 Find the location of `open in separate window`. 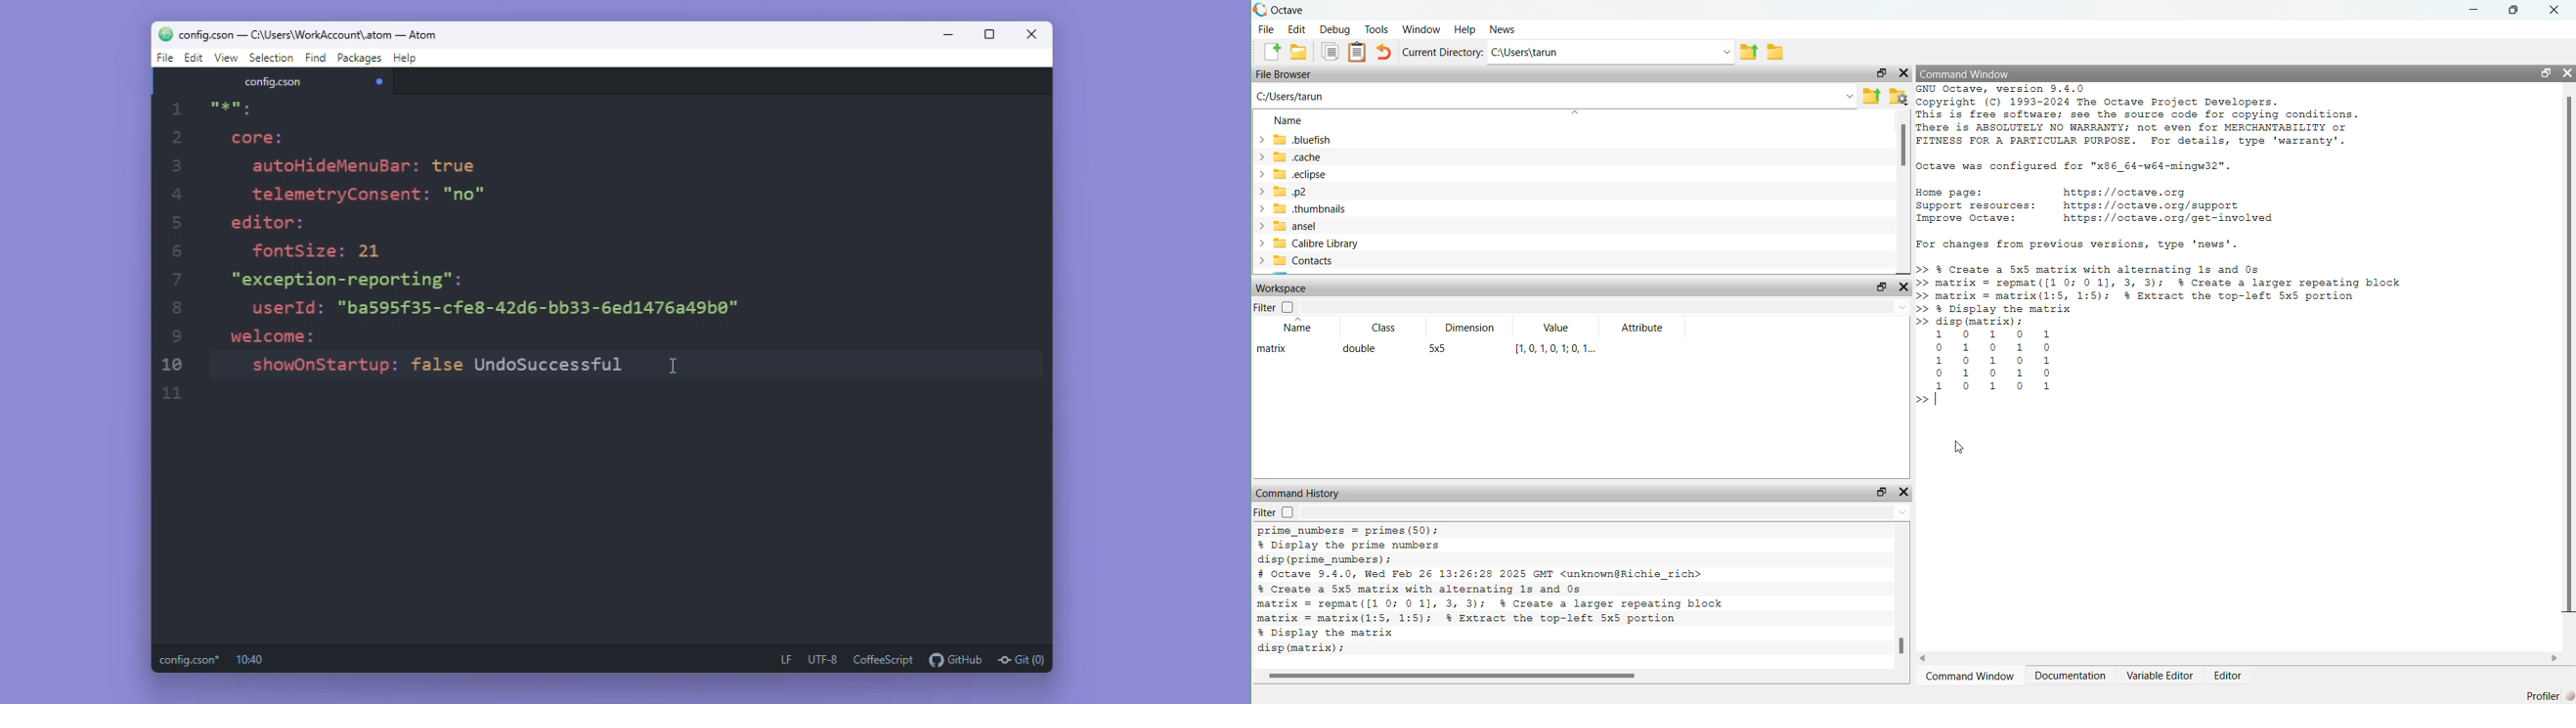

open in separate window is located at coordinates (2547, 74).